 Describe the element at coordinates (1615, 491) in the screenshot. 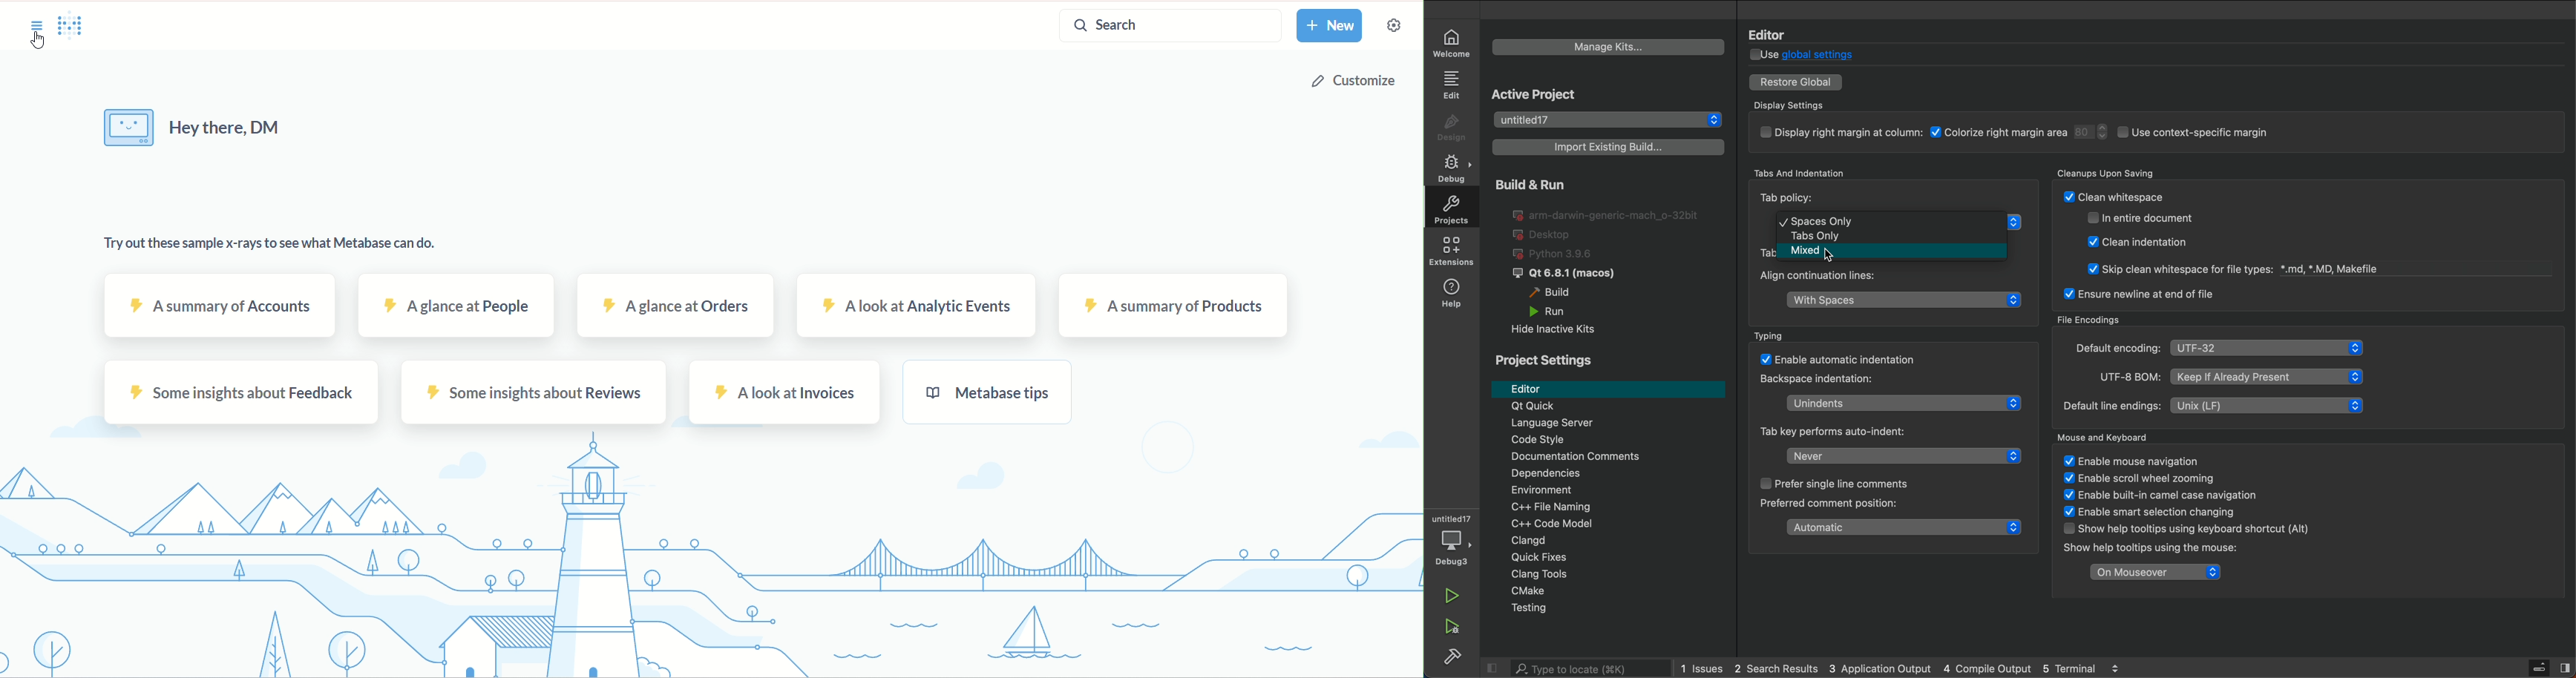

I see `Environment ` at that location.